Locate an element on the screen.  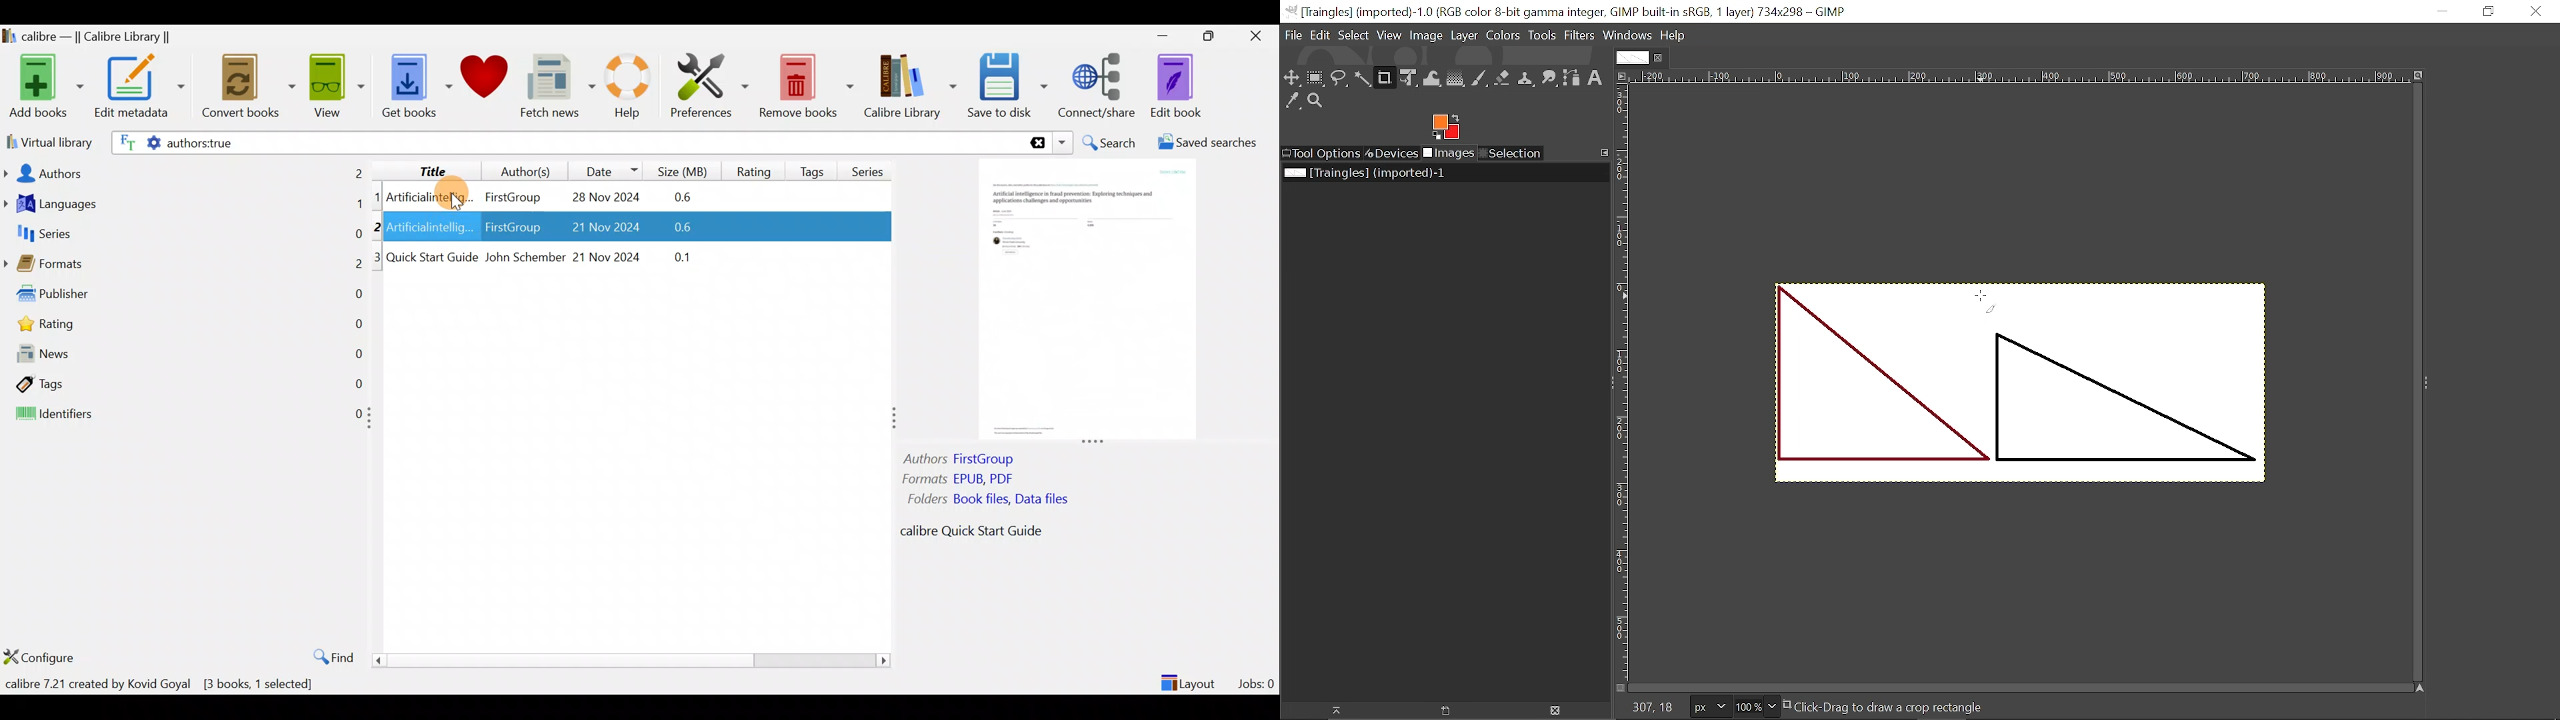
Close is located at coordinates (2536, 14).